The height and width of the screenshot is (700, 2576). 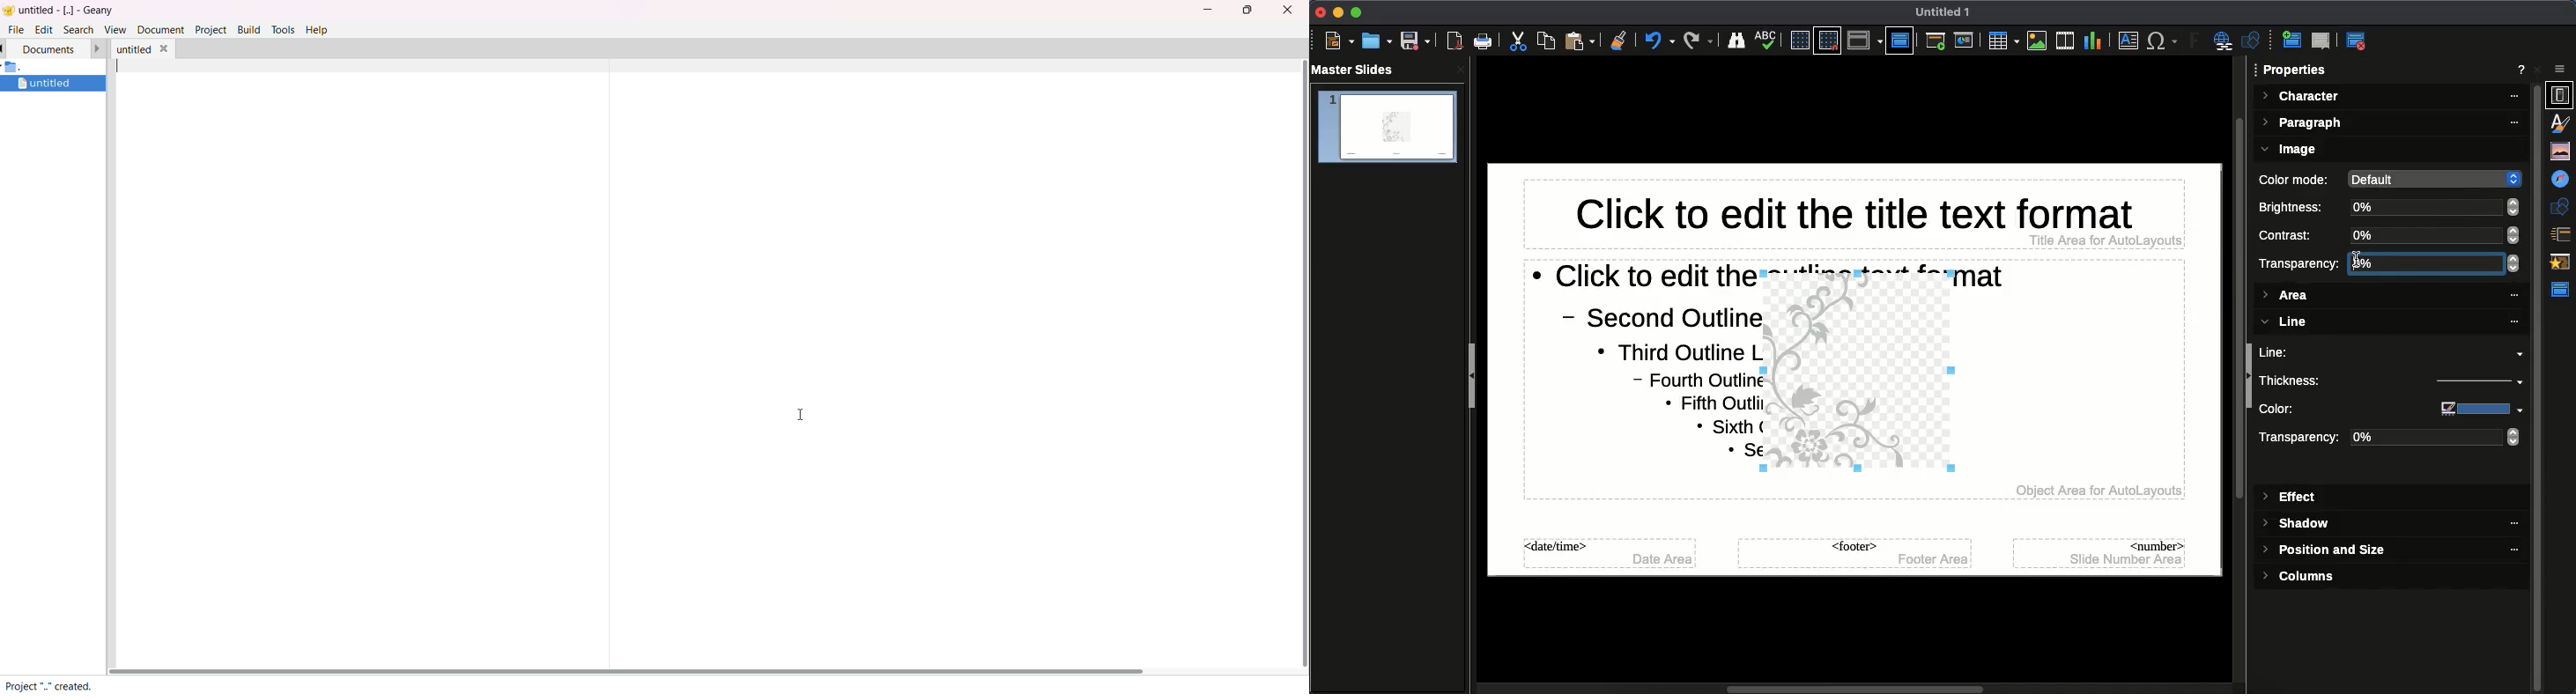 What do you see at coordinates (2426, 263) in the screenshot?
I see `Typing` at bounding box center [2426, 263].